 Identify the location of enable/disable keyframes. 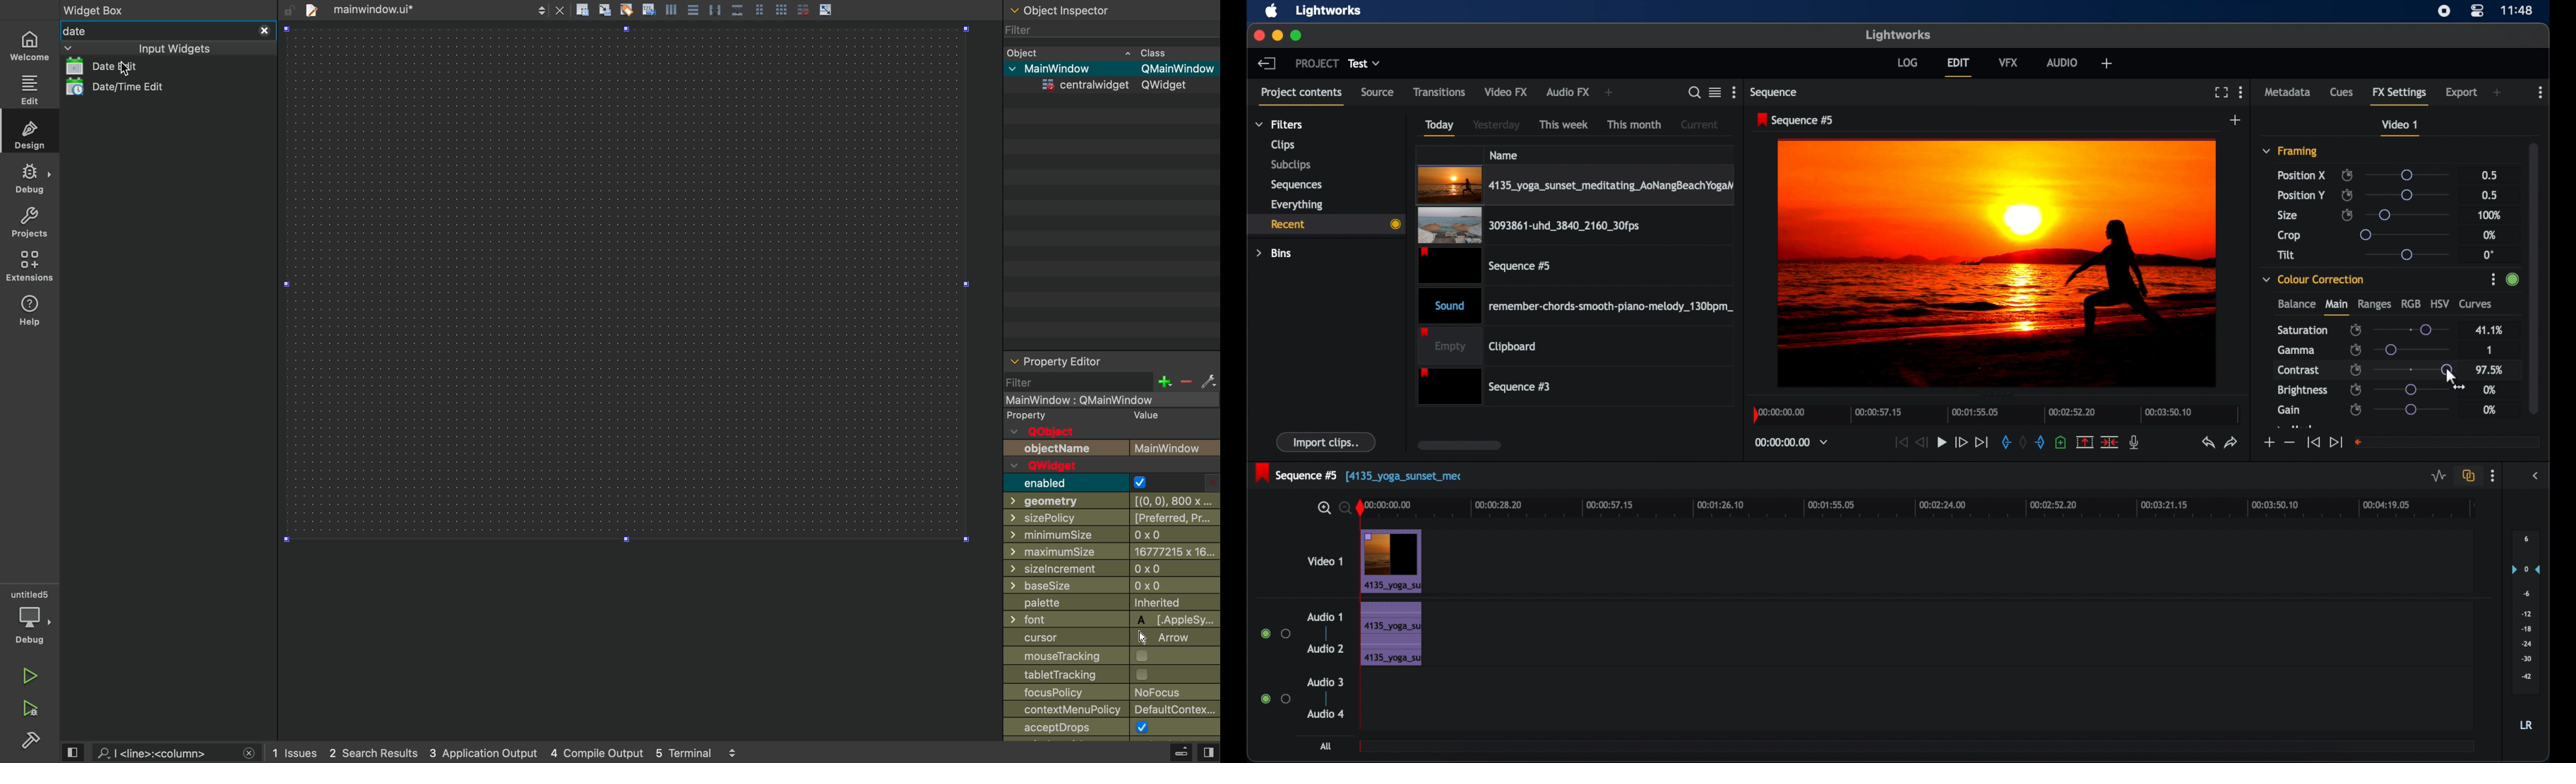
(2347, 215).